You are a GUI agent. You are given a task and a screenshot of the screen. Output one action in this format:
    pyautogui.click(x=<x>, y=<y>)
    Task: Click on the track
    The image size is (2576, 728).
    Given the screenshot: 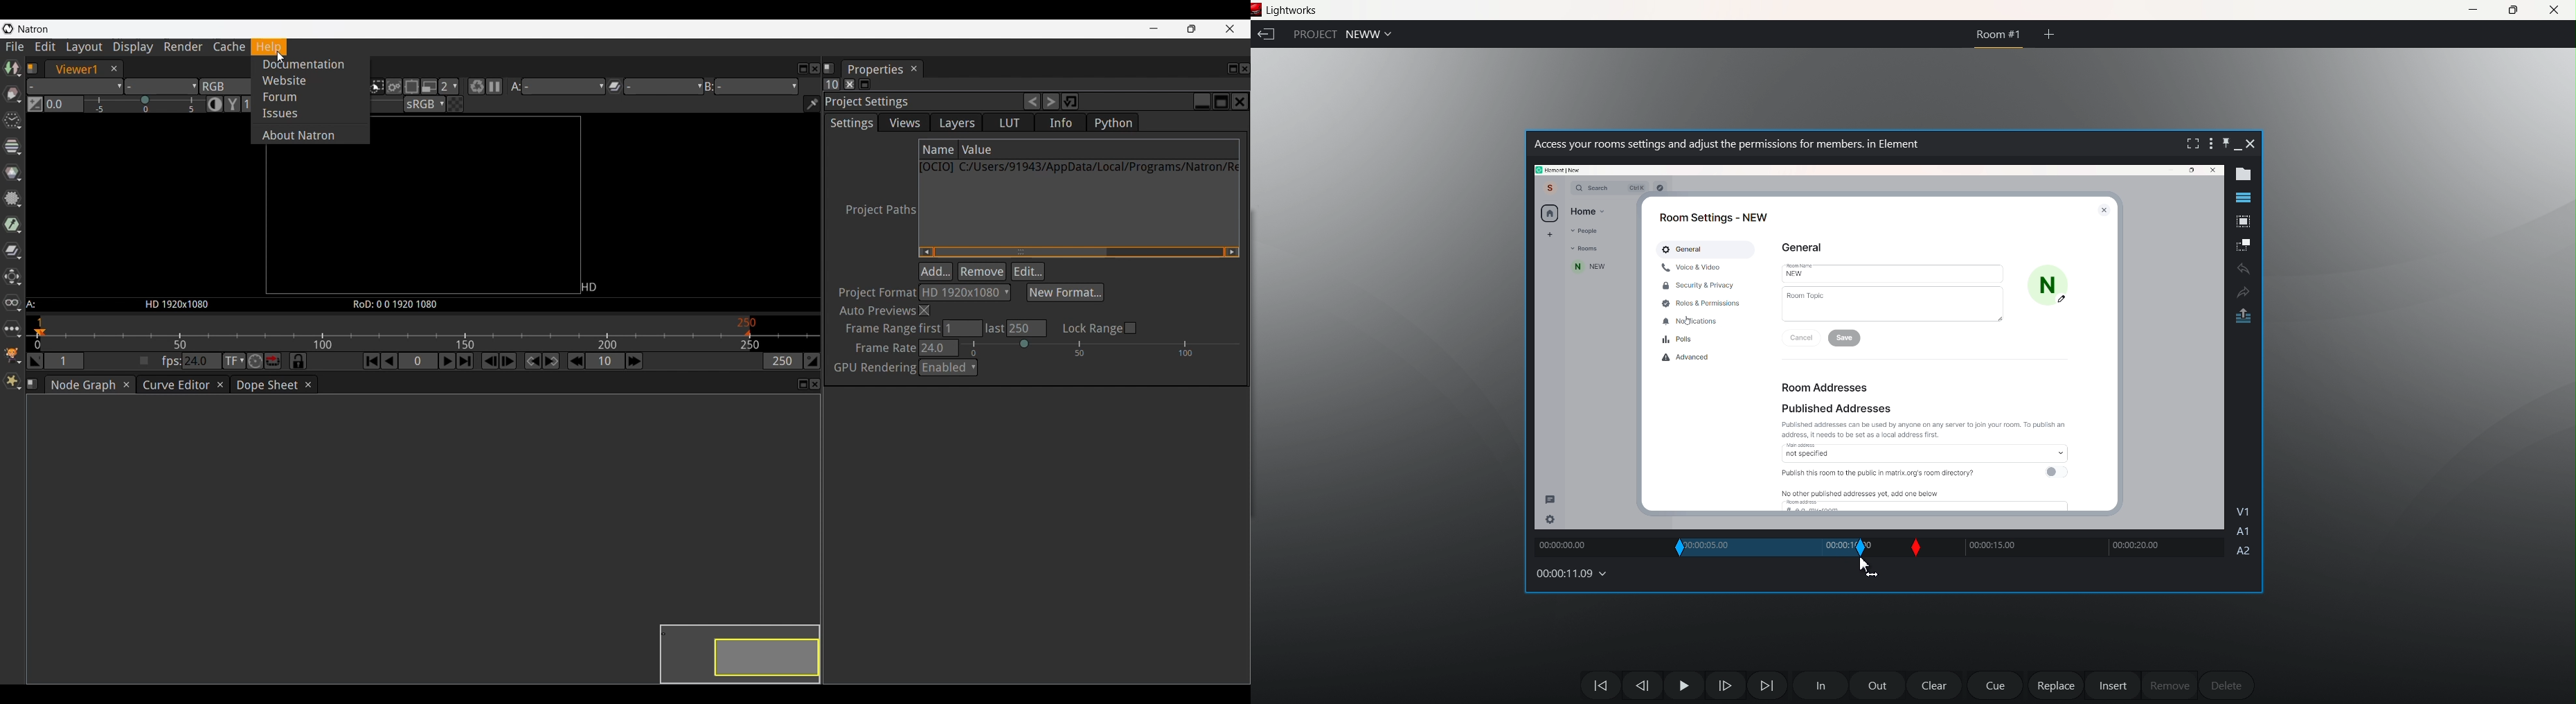 What is the action you would take?
    pyautogui.click(x=2077, y=549)
    